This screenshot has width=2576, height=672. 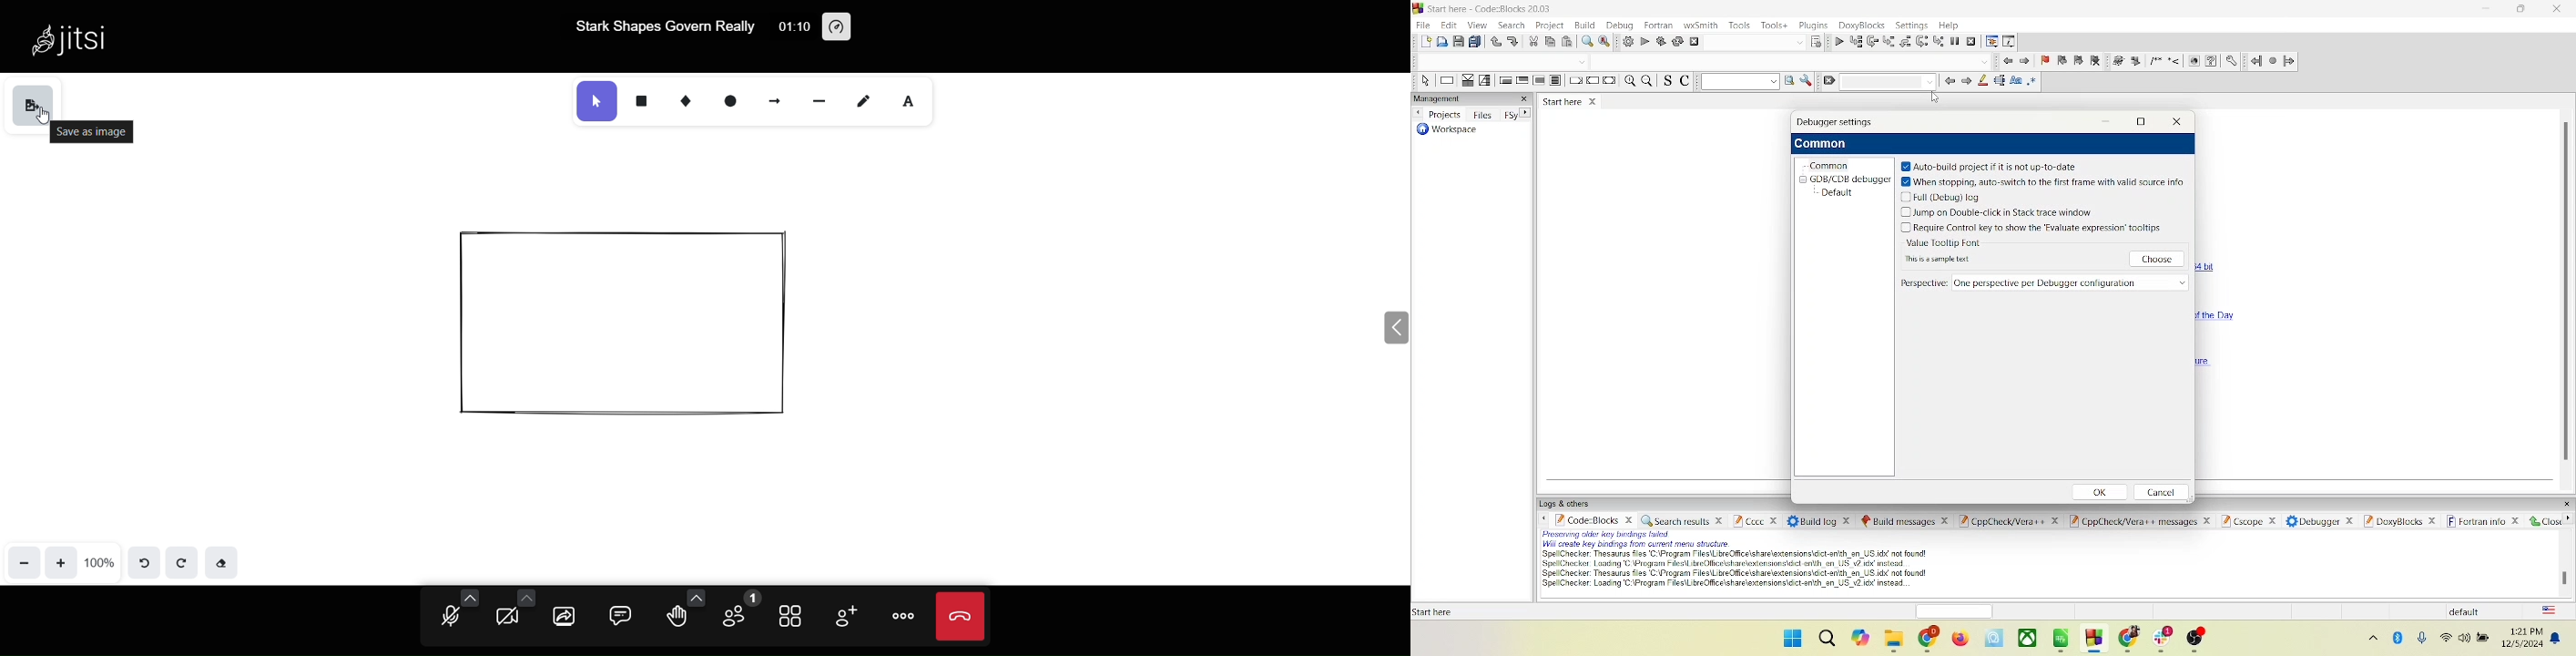 What do you see at coordinates (1992, 40) in the screenshot?
I see `debugging` at bounding box center [1992, 40].